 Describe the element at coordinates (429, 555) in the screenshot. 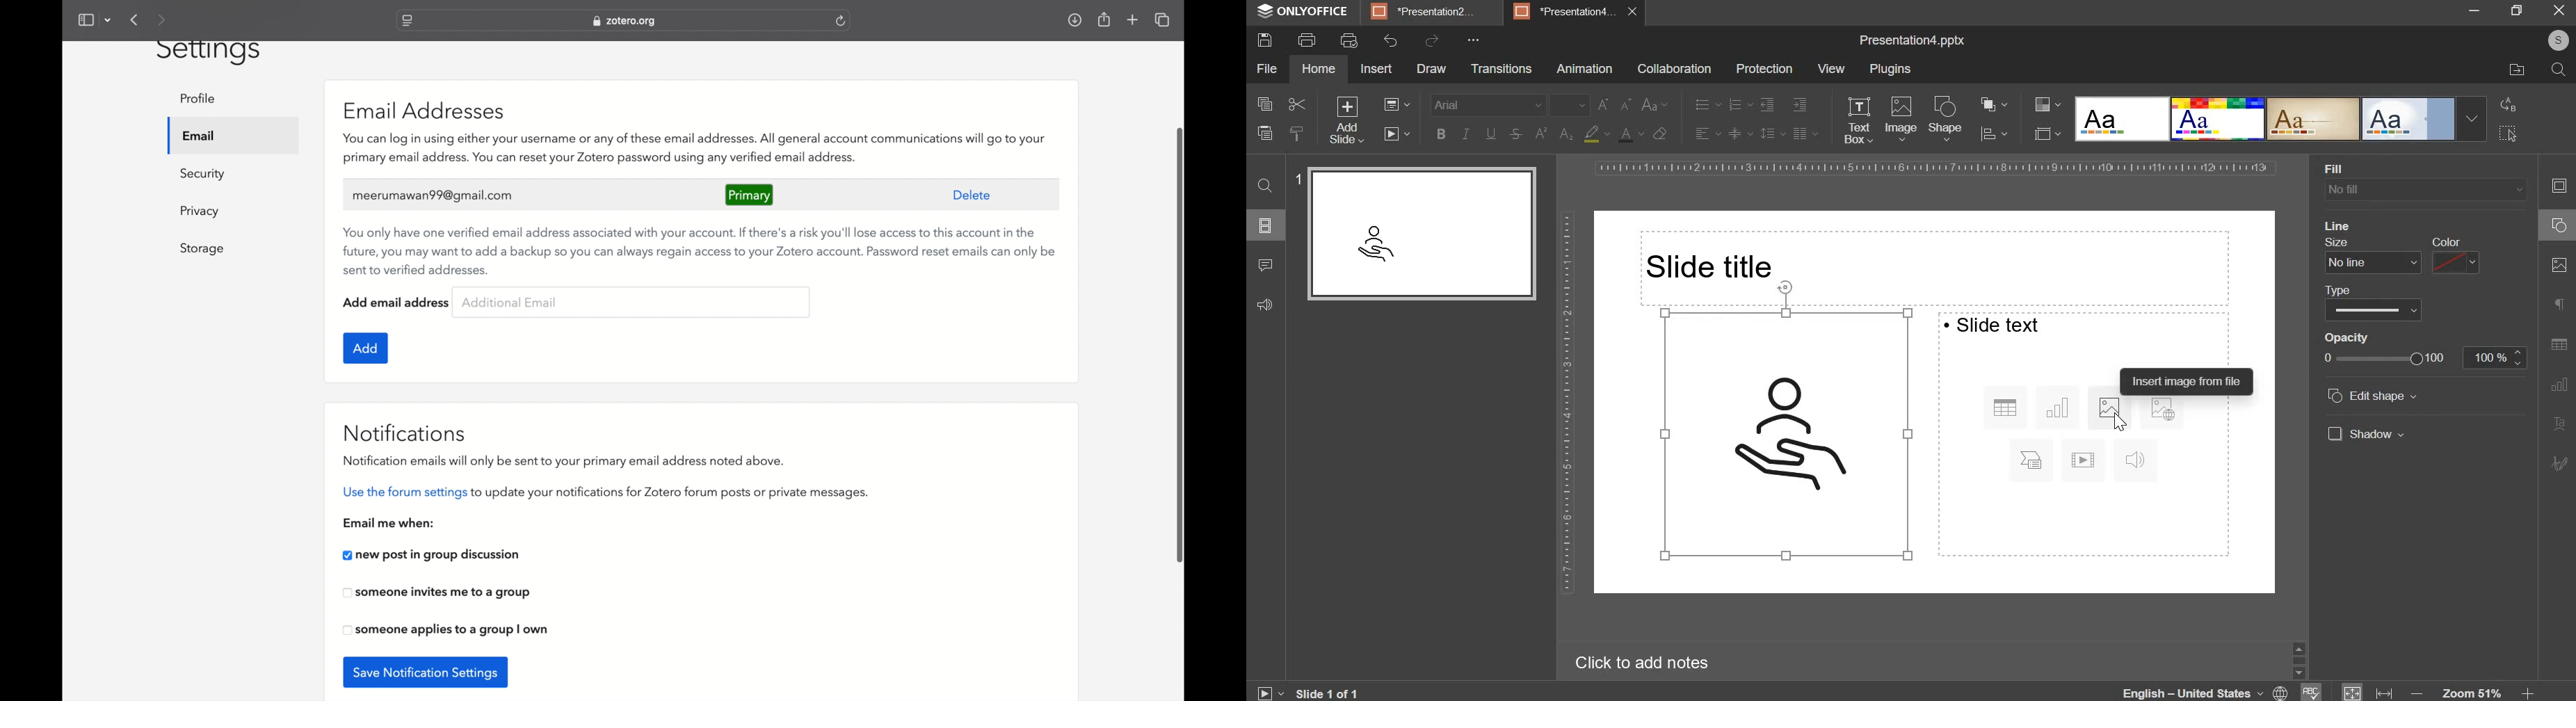

I see `new post in group discussion` at that location.